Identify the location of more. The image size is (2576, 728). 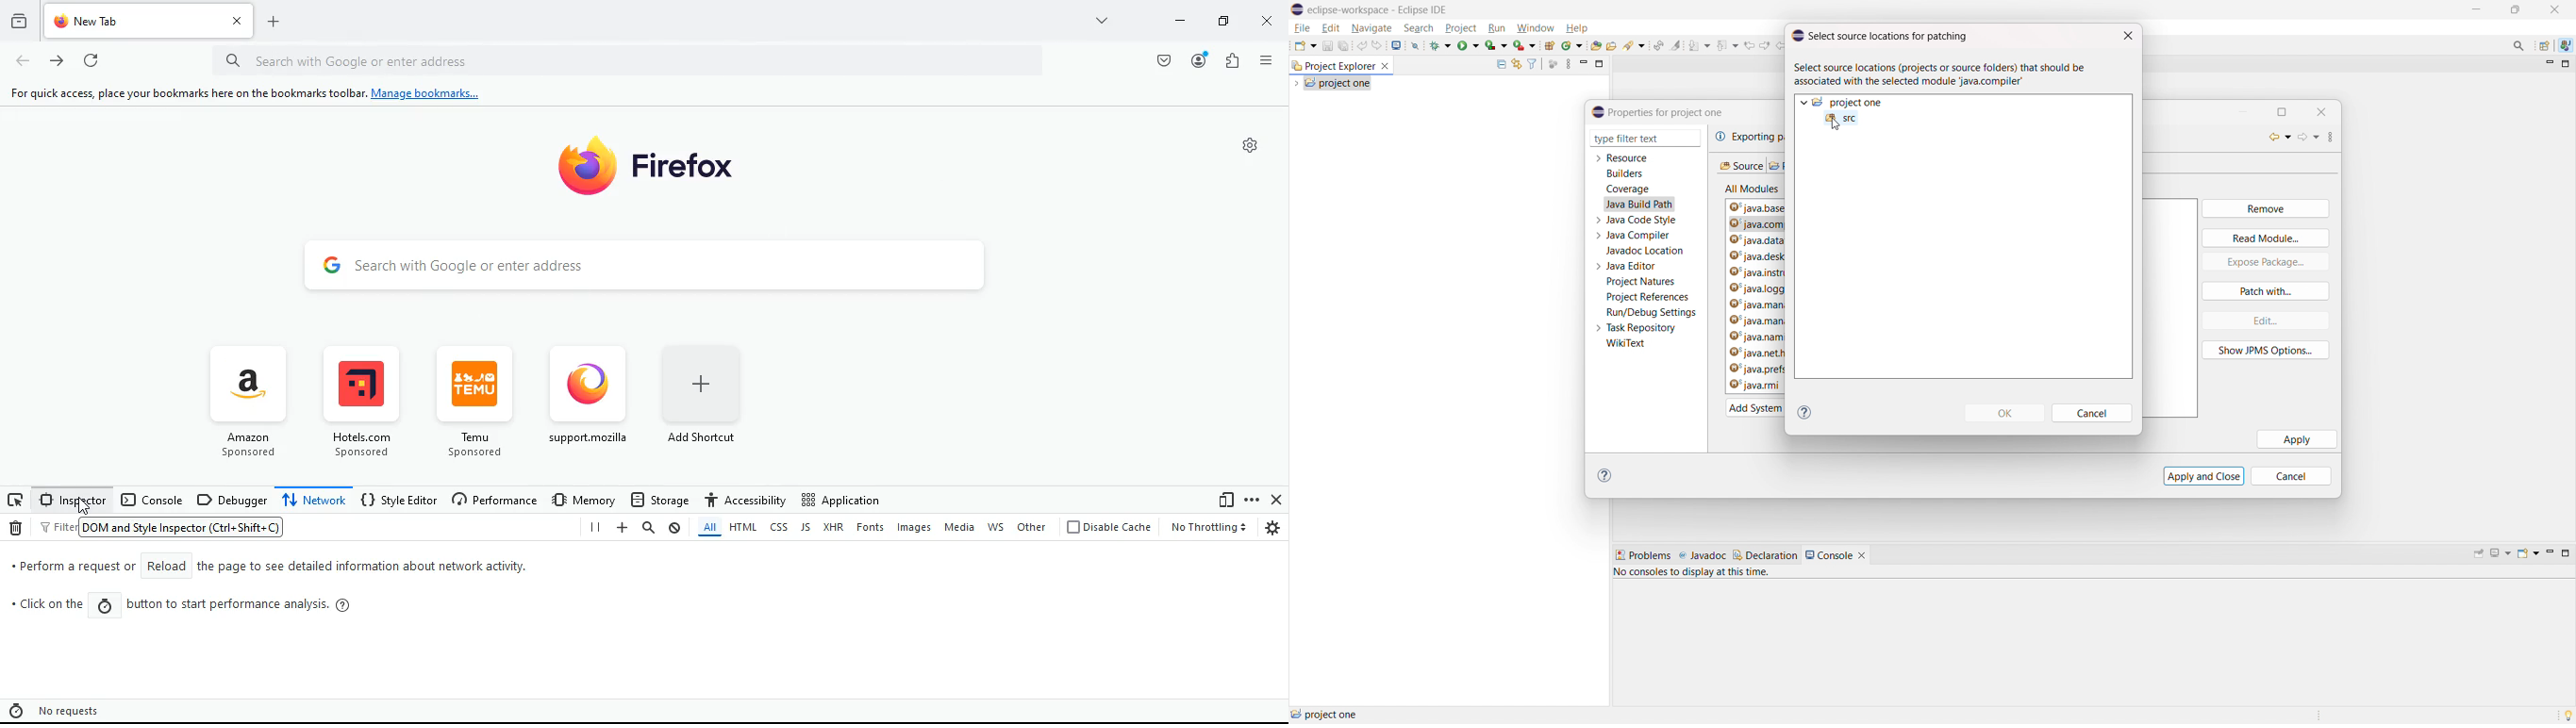
(1252, 500).